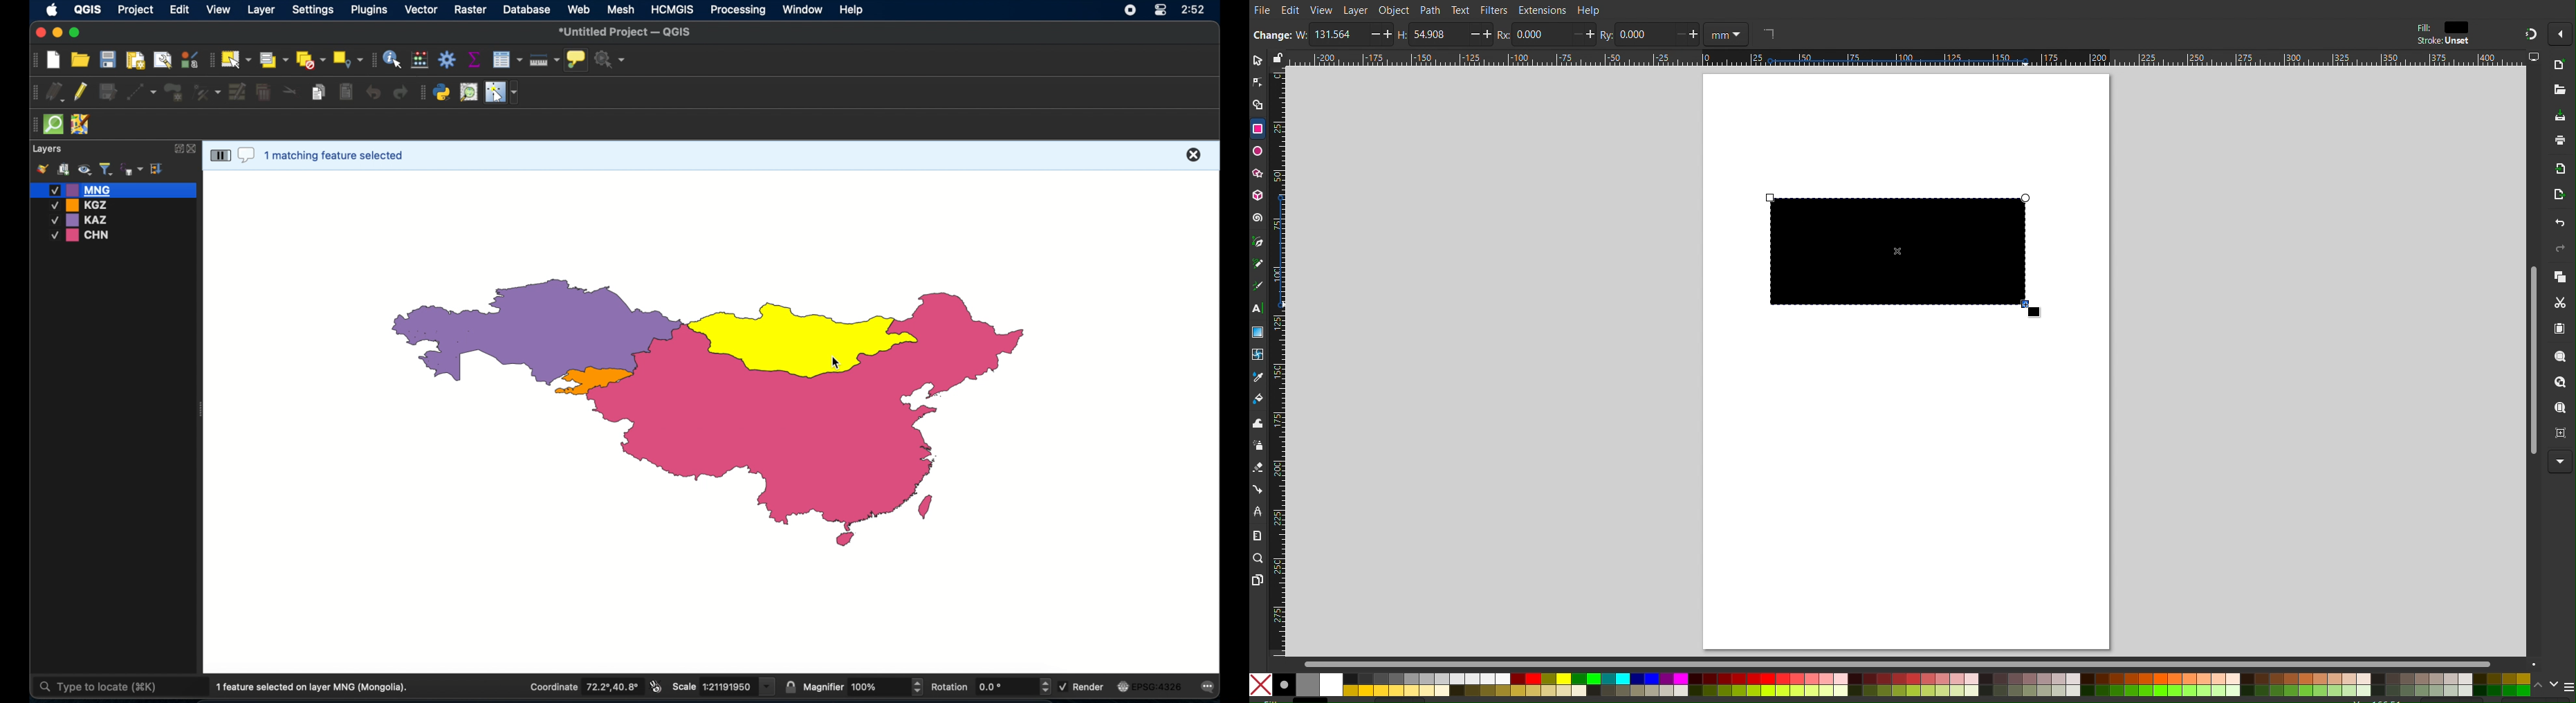  I want to click on no action selected , so click(611, 59).